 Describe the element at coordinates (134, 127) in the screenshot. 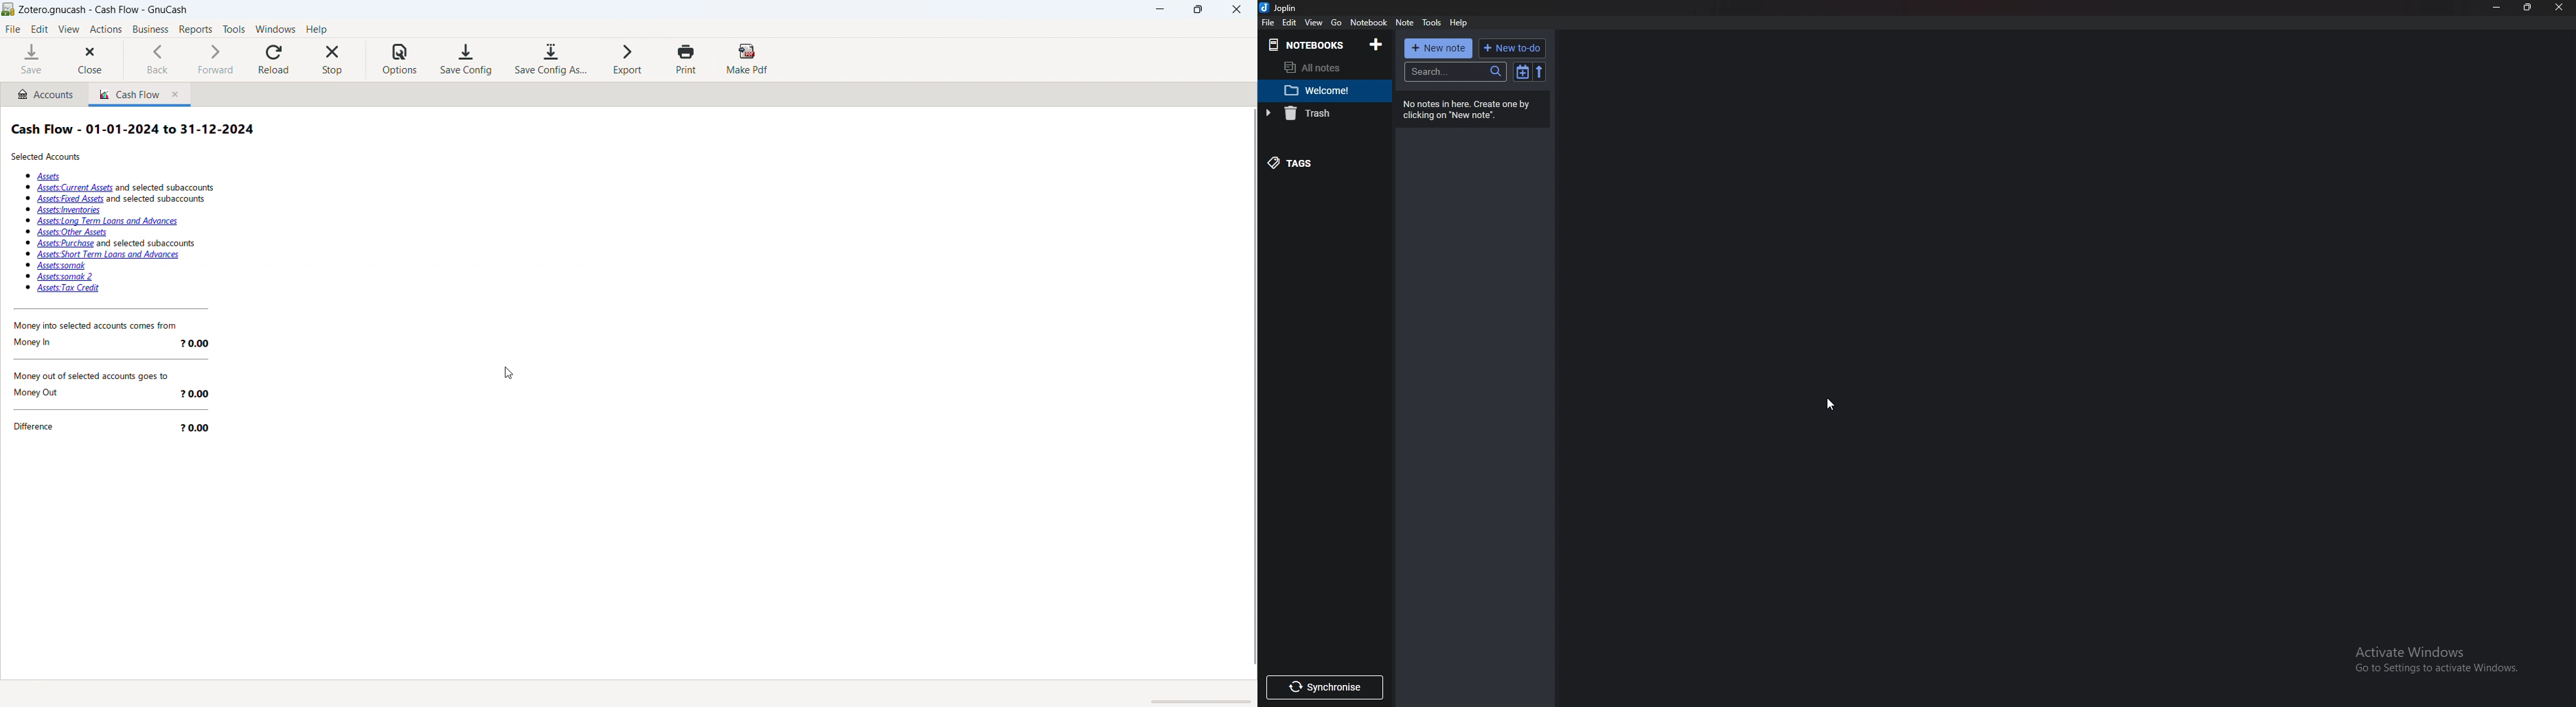

I see `Cash Flow - 01-01-2024 to 31-12-2024` at that location.